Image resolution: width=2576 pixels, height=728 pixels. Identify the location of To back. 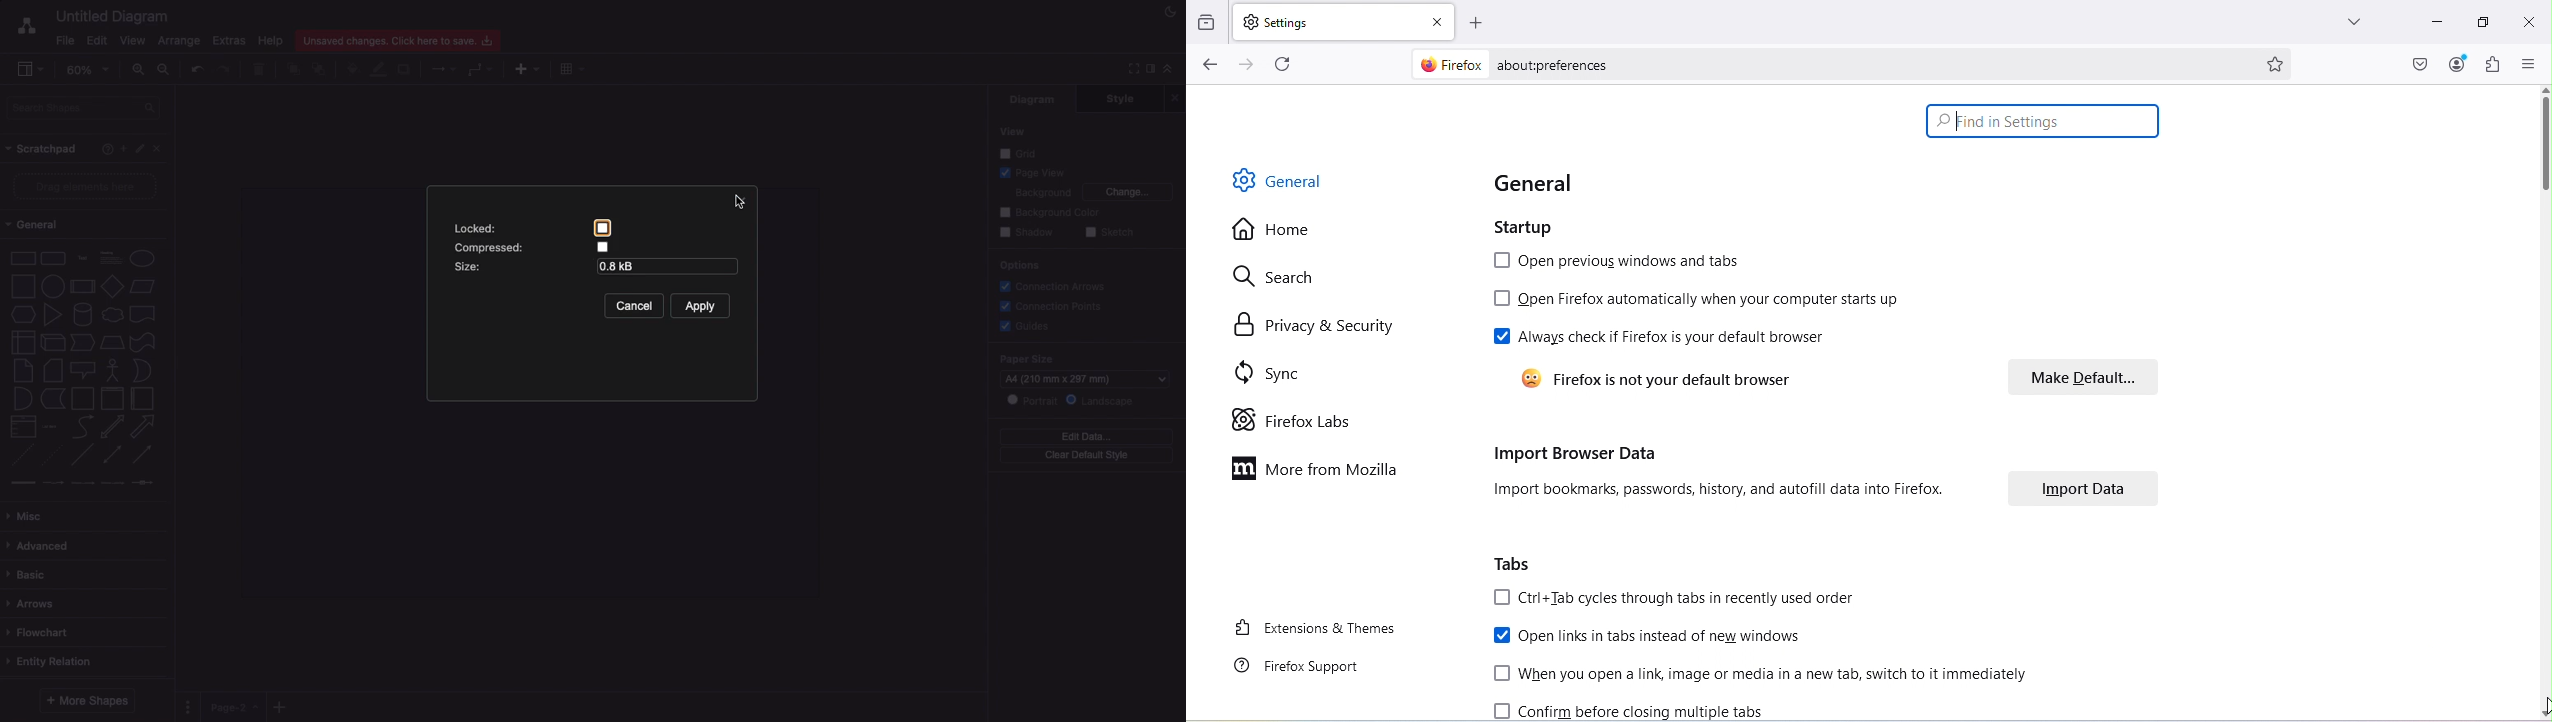
(321, 68).